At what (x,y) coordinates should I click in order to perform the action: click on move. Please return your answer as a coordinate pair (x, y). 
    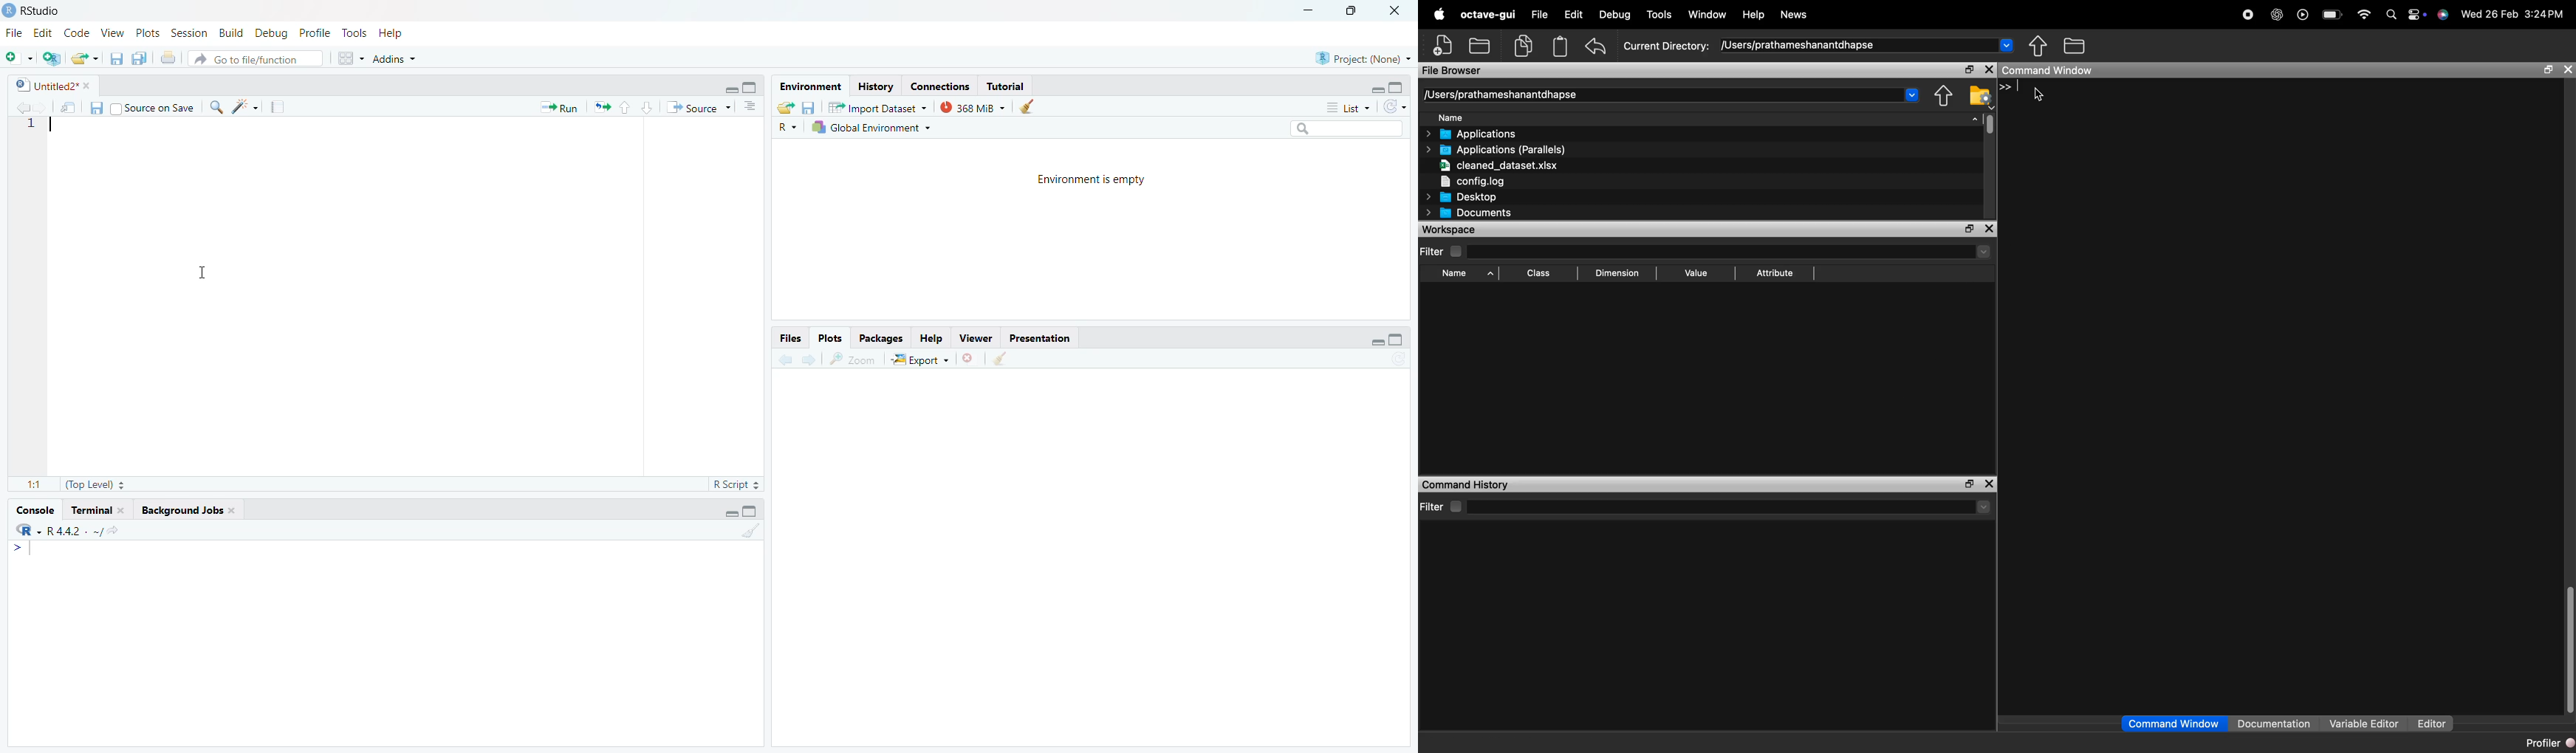
    Looking at the image, I should click on (69, 109).